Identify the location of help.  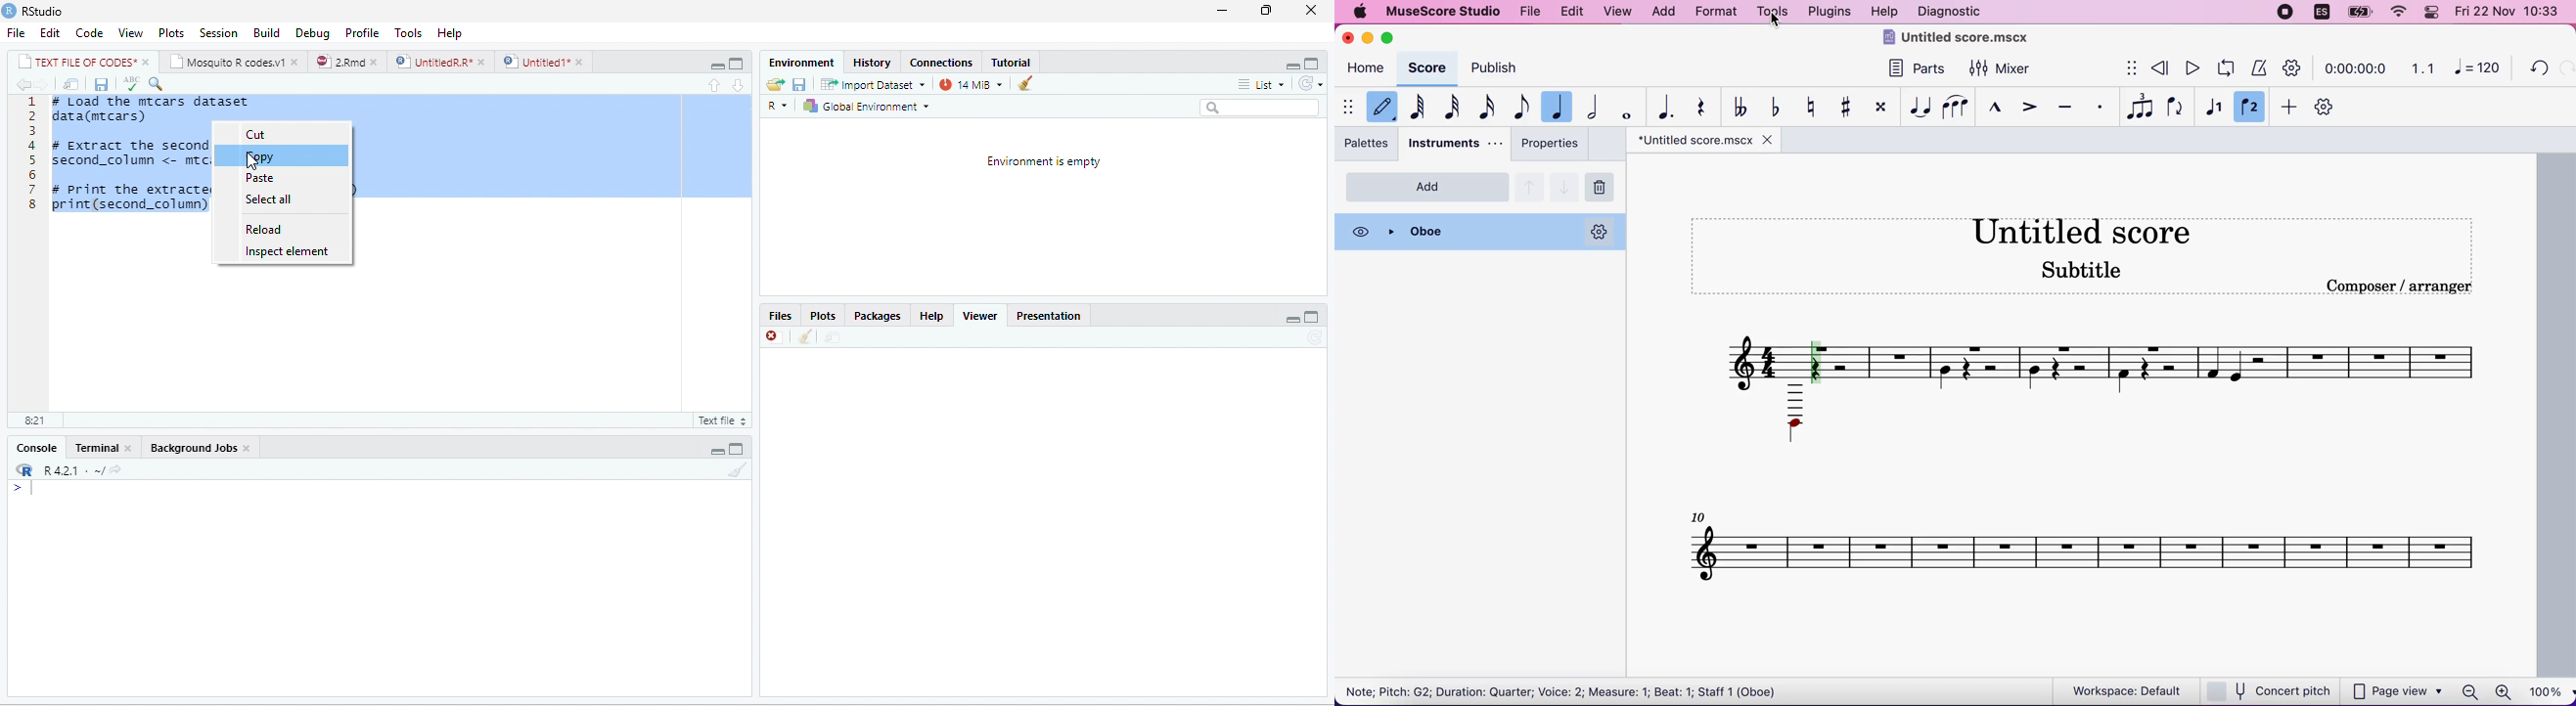
(1887, 11).